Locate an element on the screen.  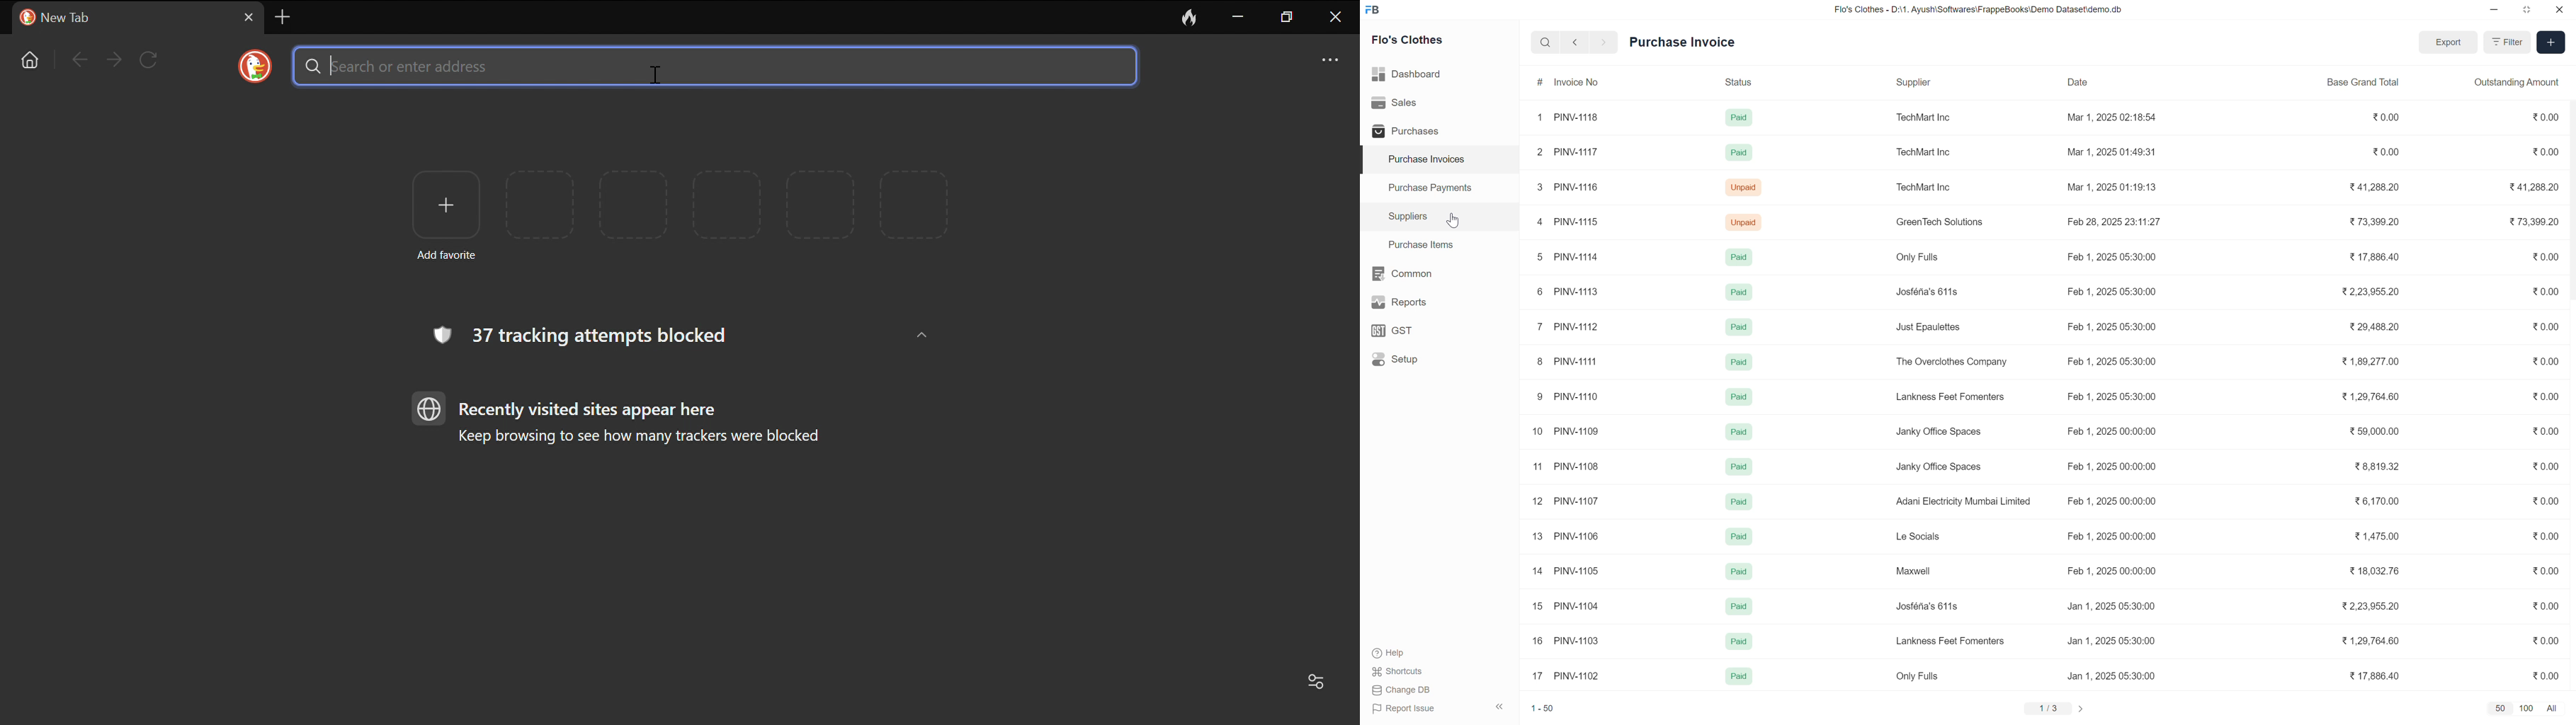
search is located at coordinates (1541, 41).